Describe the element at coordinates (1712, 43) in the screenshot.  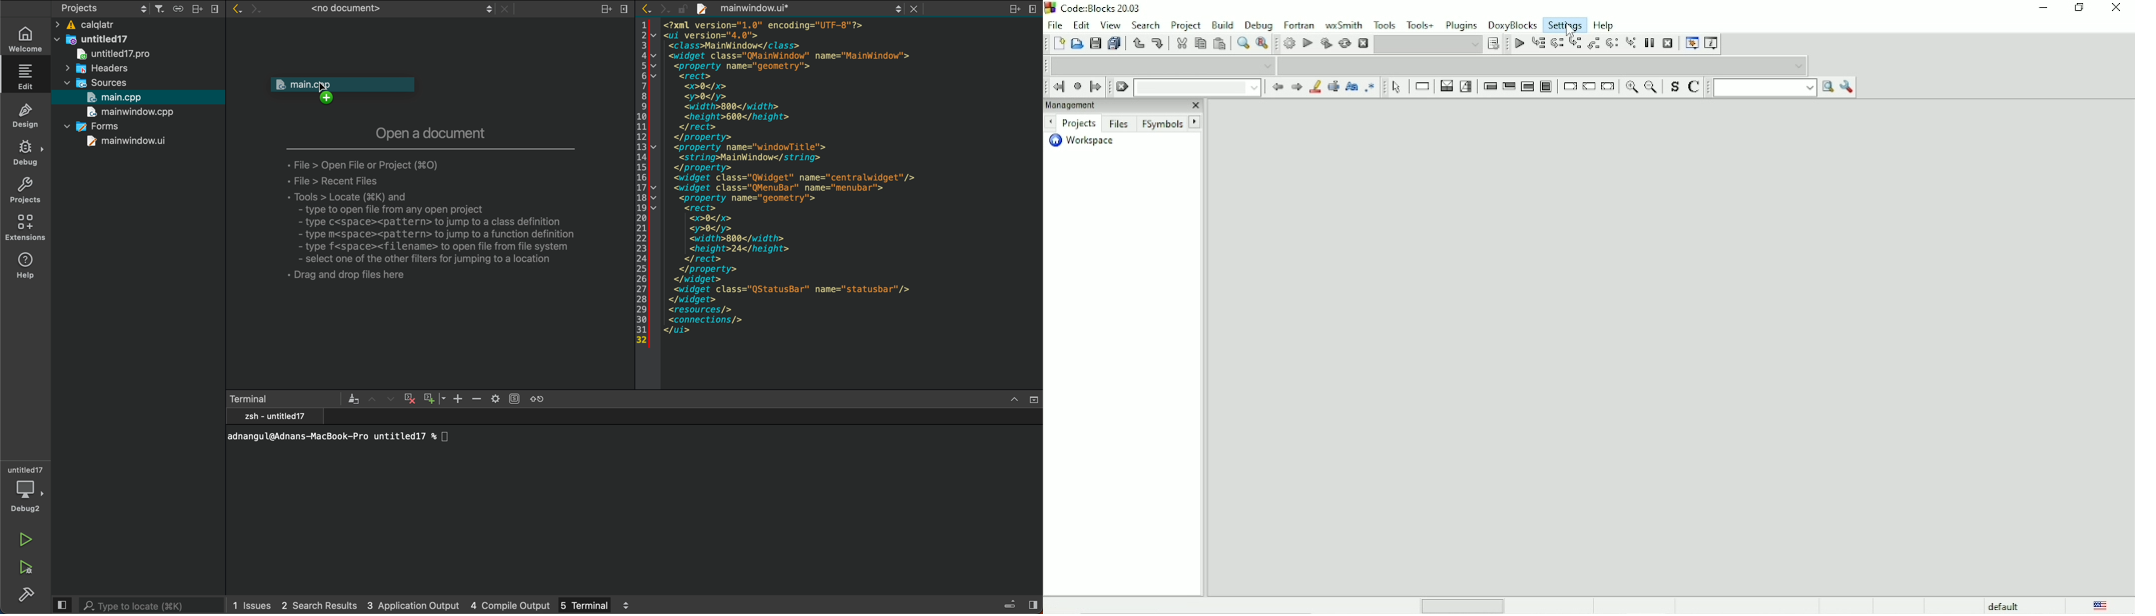
I see `Various info` at that location.